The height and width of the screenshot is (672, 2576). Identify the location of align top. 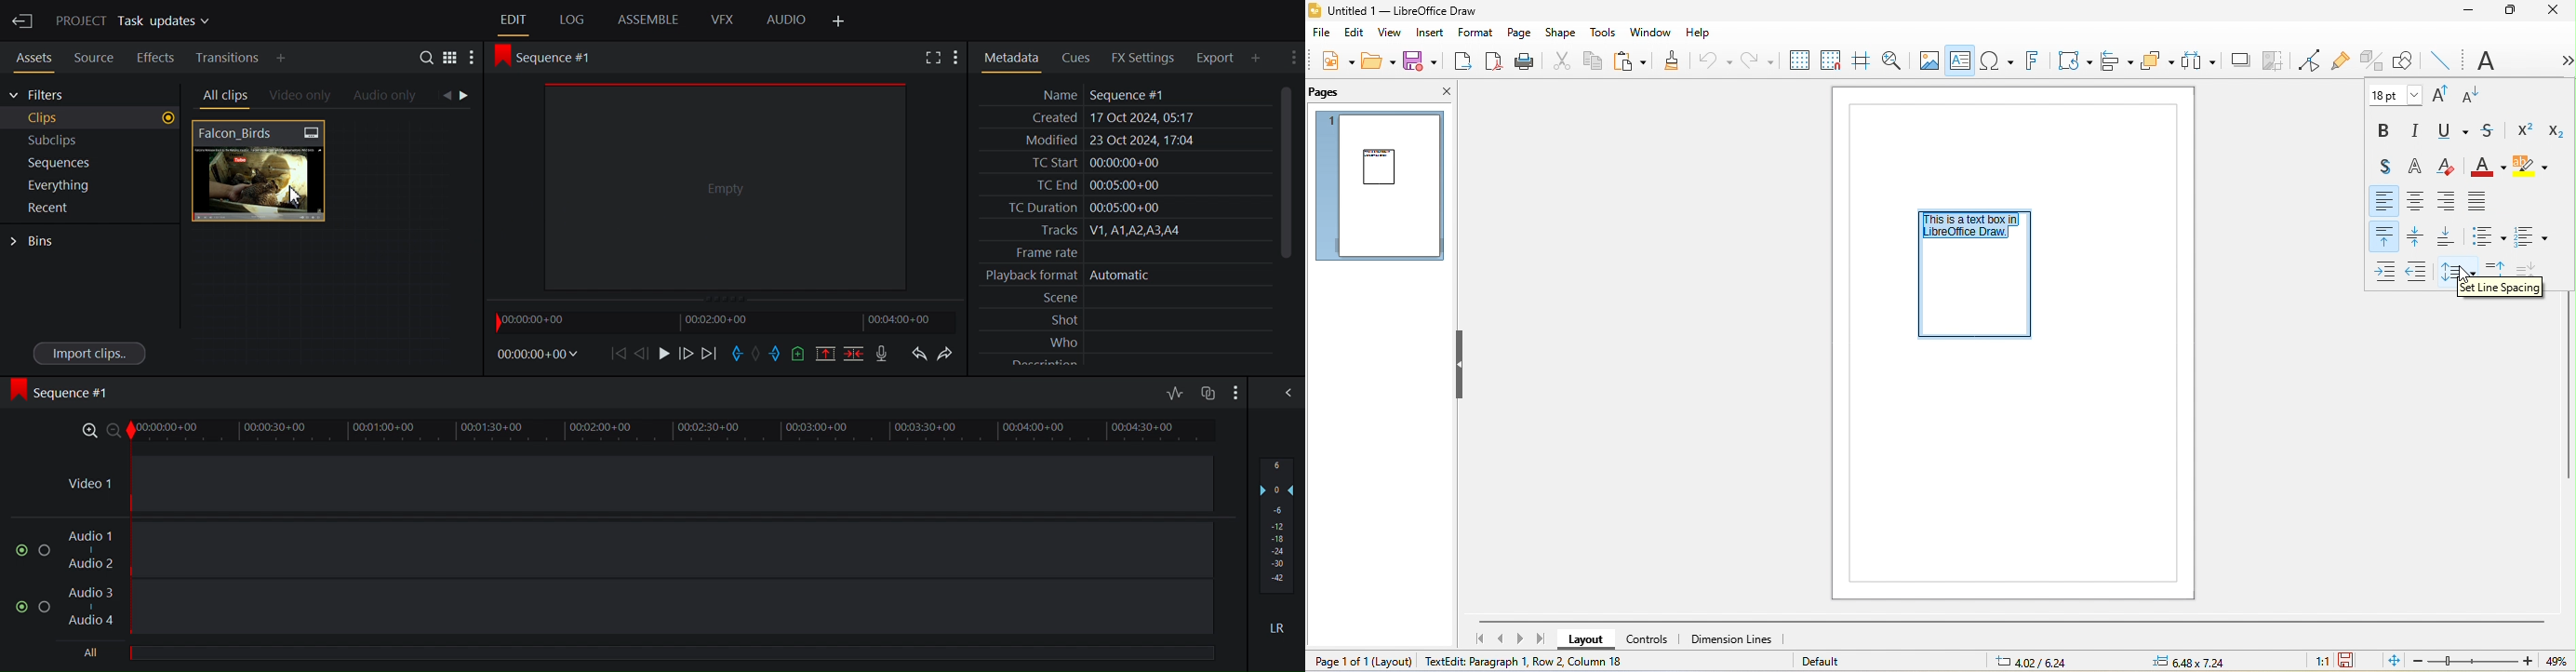
(2384, 235).